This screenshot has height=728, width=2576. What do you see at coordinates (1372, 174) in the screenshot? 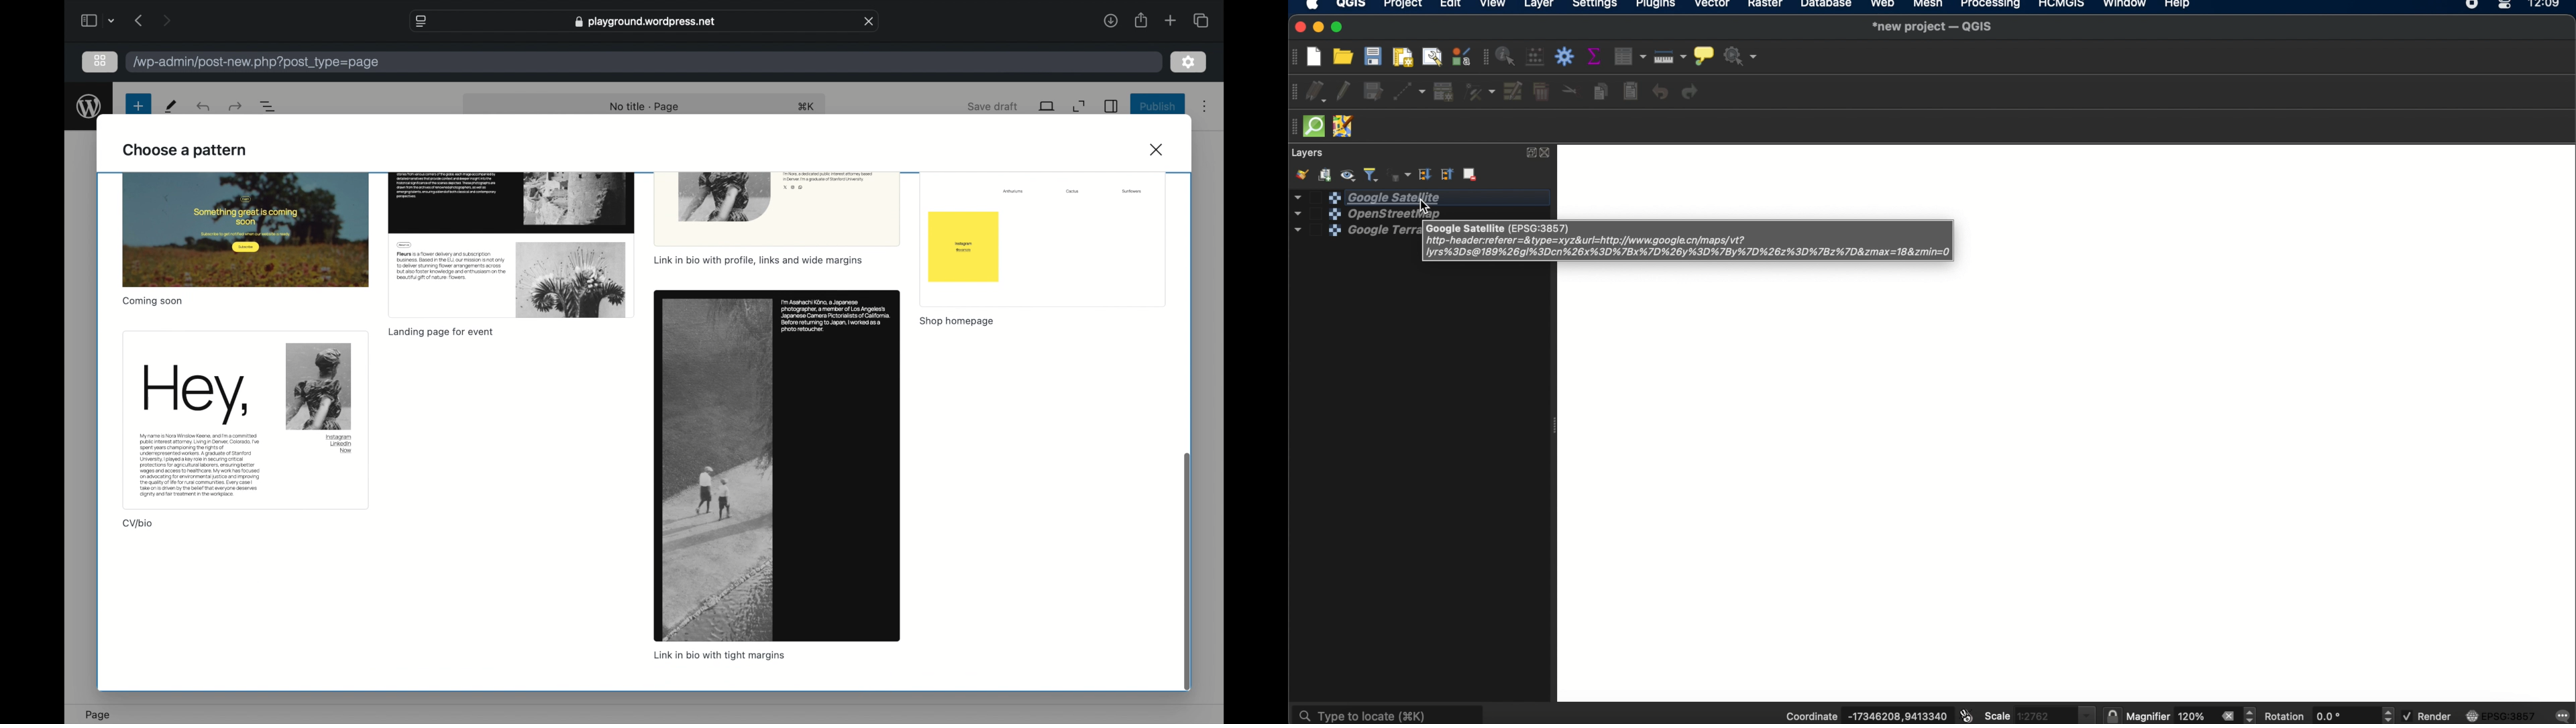
I see `filter legend` at bounding box center [1372, 174].